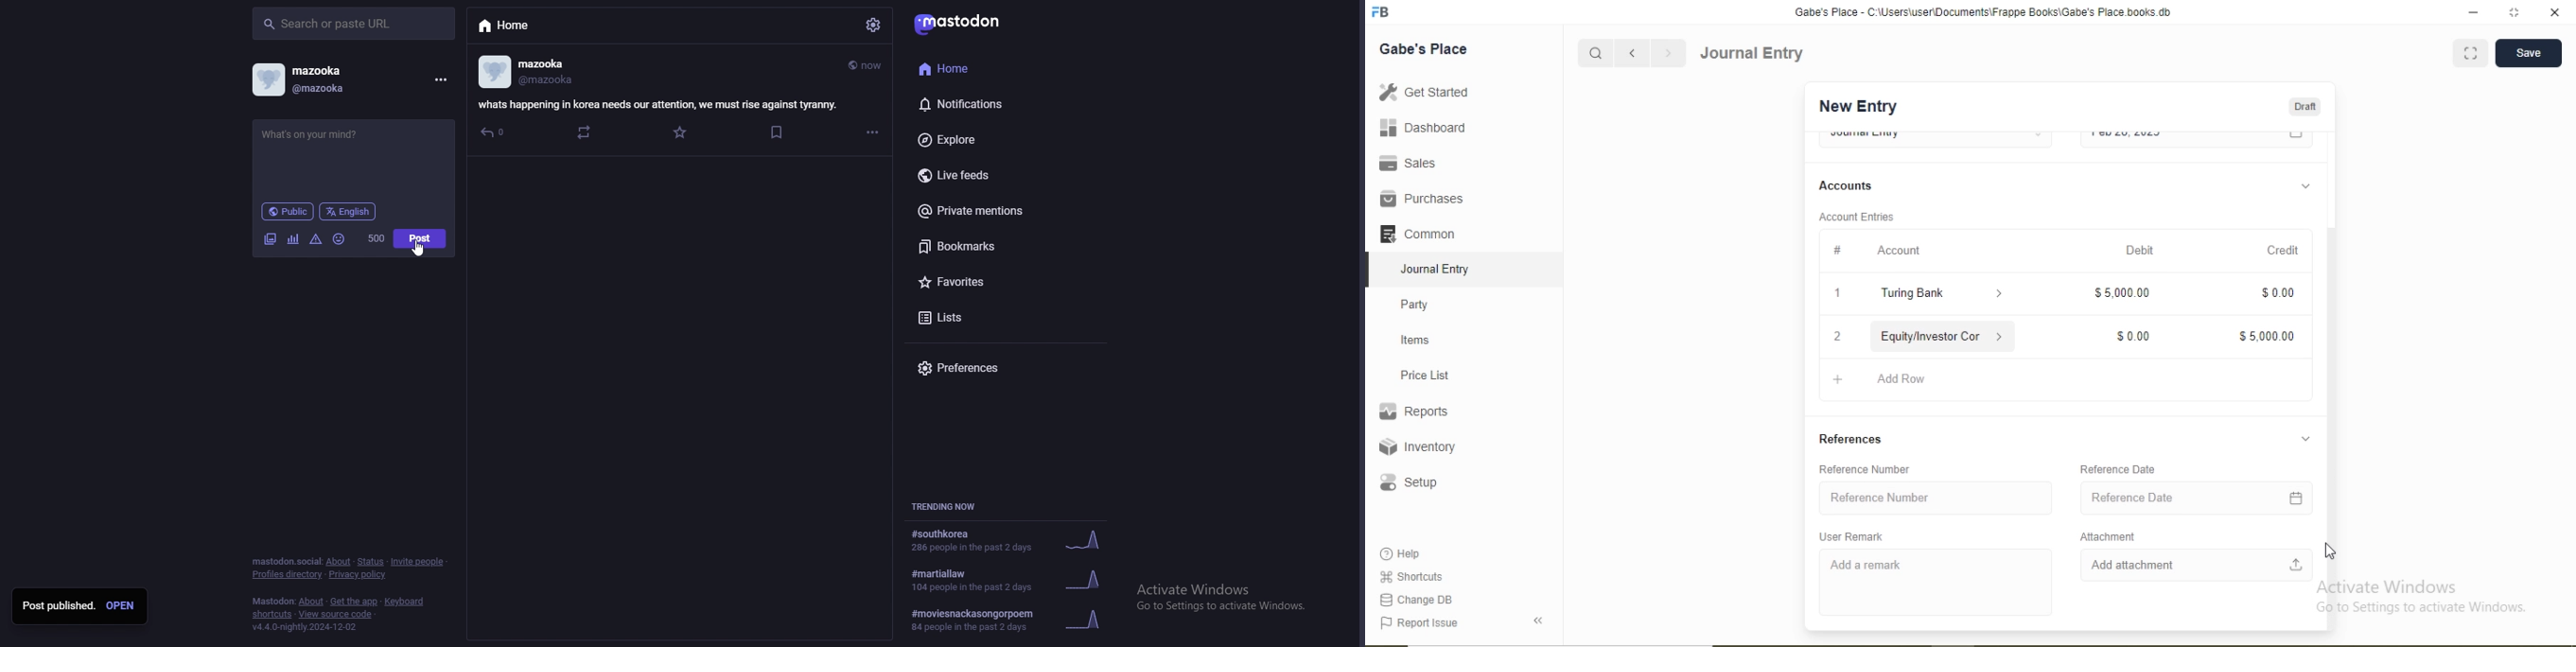  I want to click on Items, so click(1415, 340).